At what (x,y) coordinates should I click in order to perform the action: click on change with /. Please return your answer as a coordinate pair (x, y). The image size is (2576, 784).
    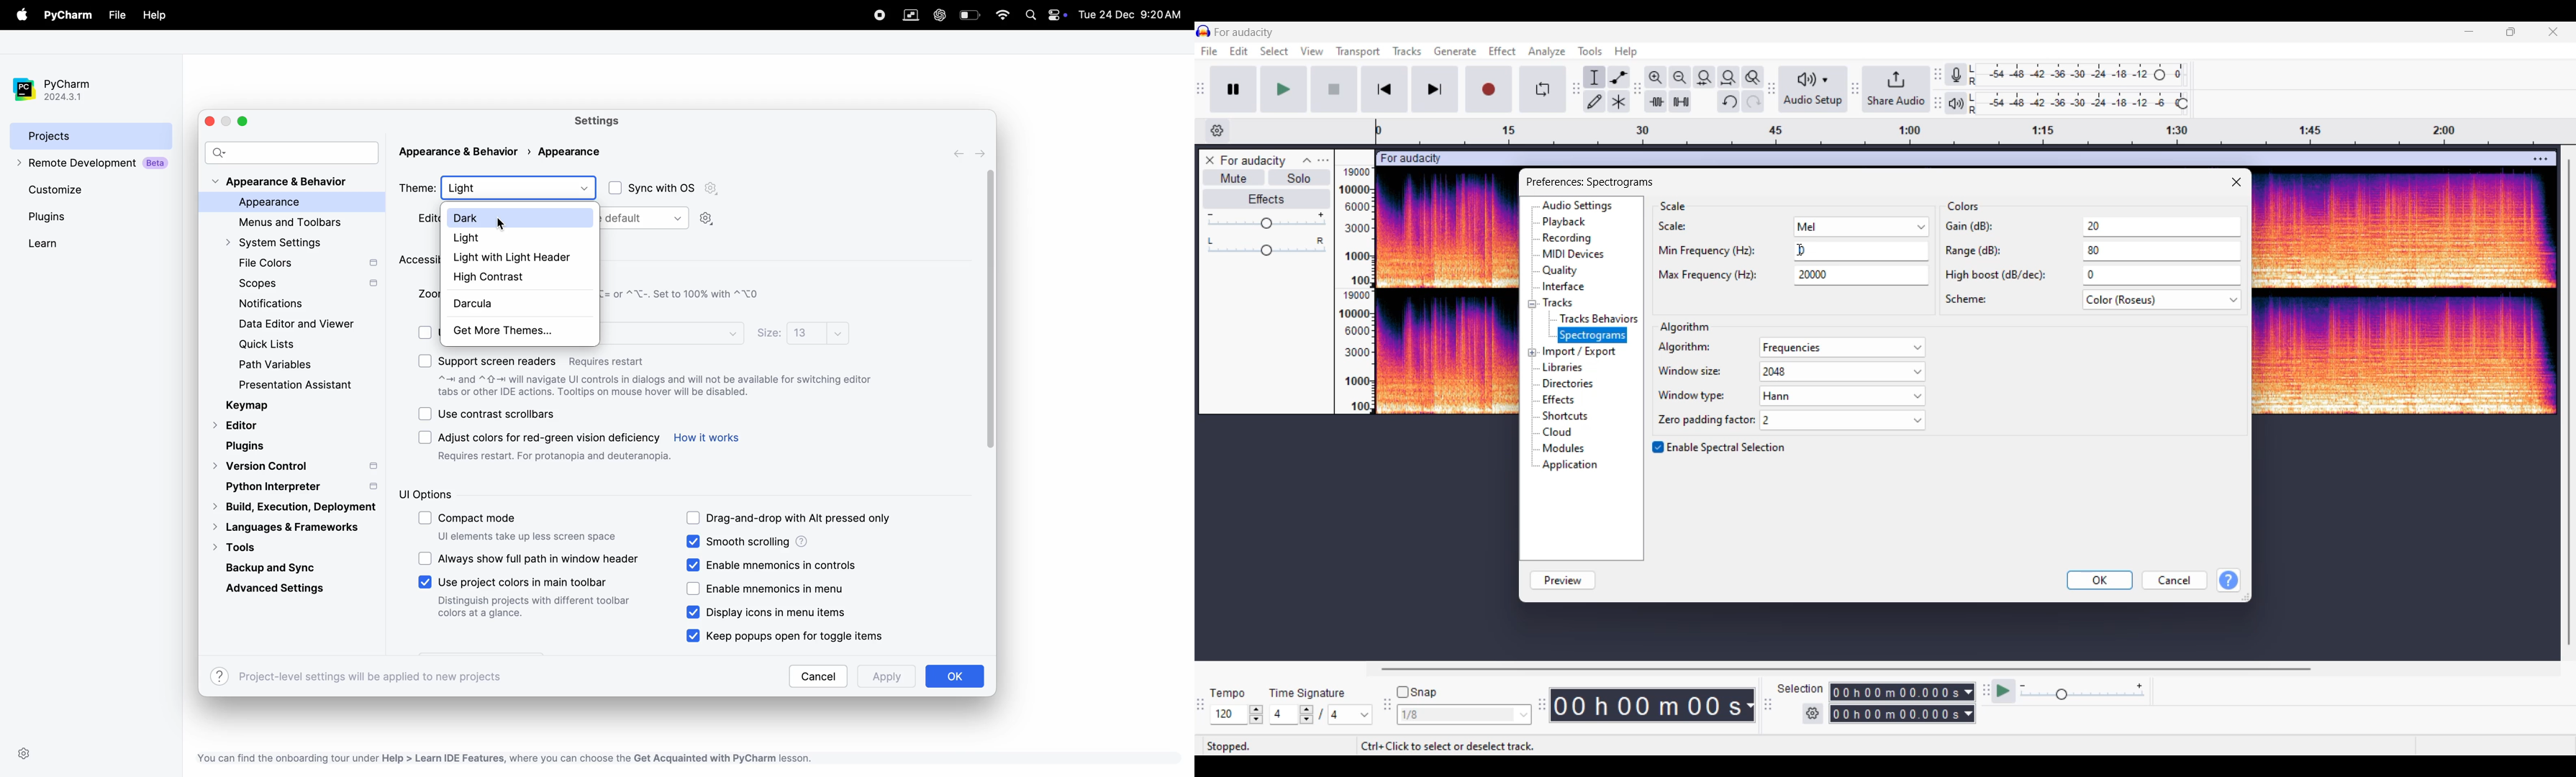
    Looking at the image, I should click on (681, 295).